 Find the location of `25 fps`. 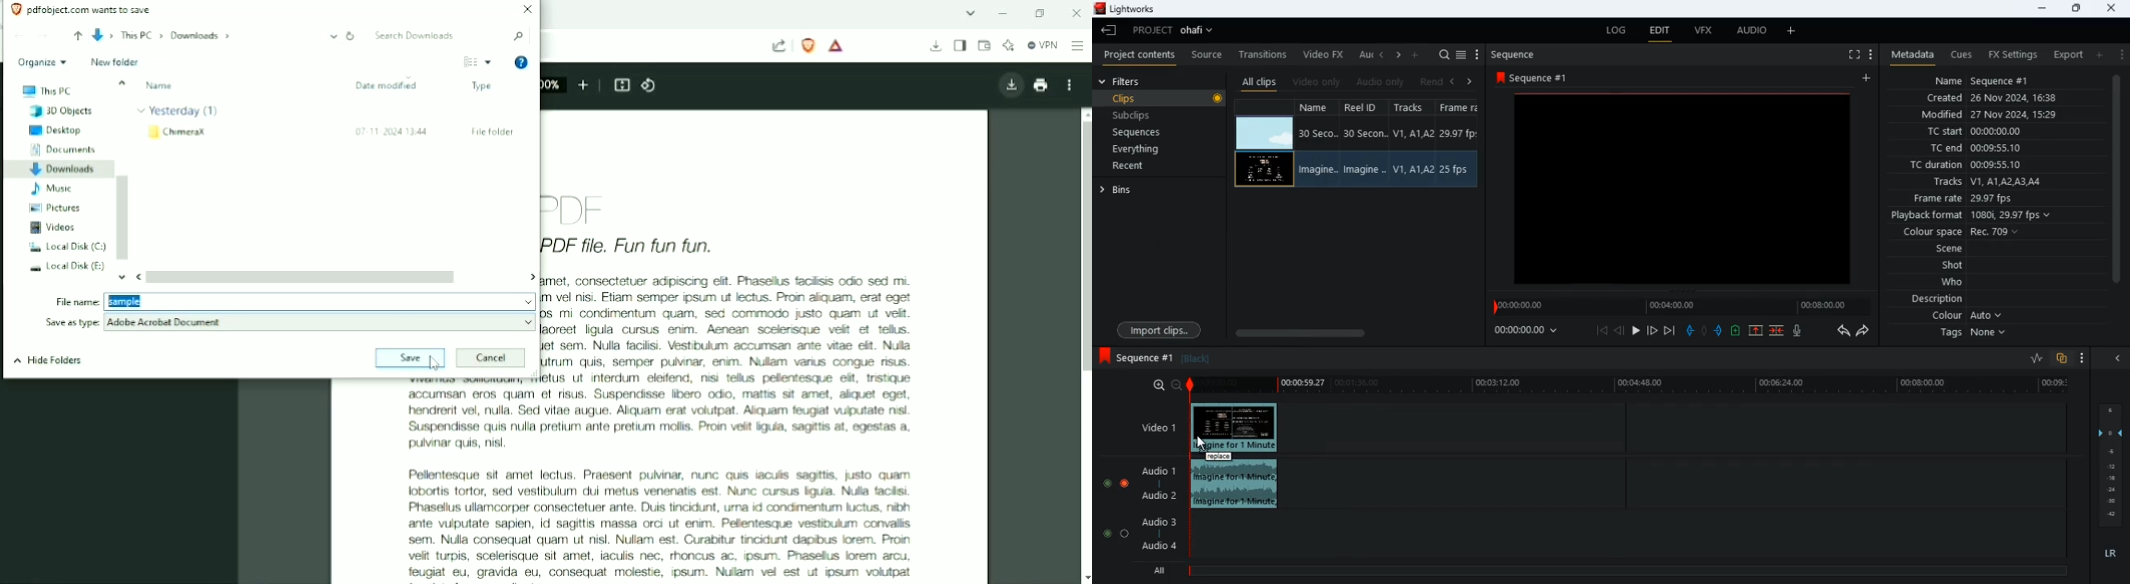

25 fps is located at coordinates (1457, 170).